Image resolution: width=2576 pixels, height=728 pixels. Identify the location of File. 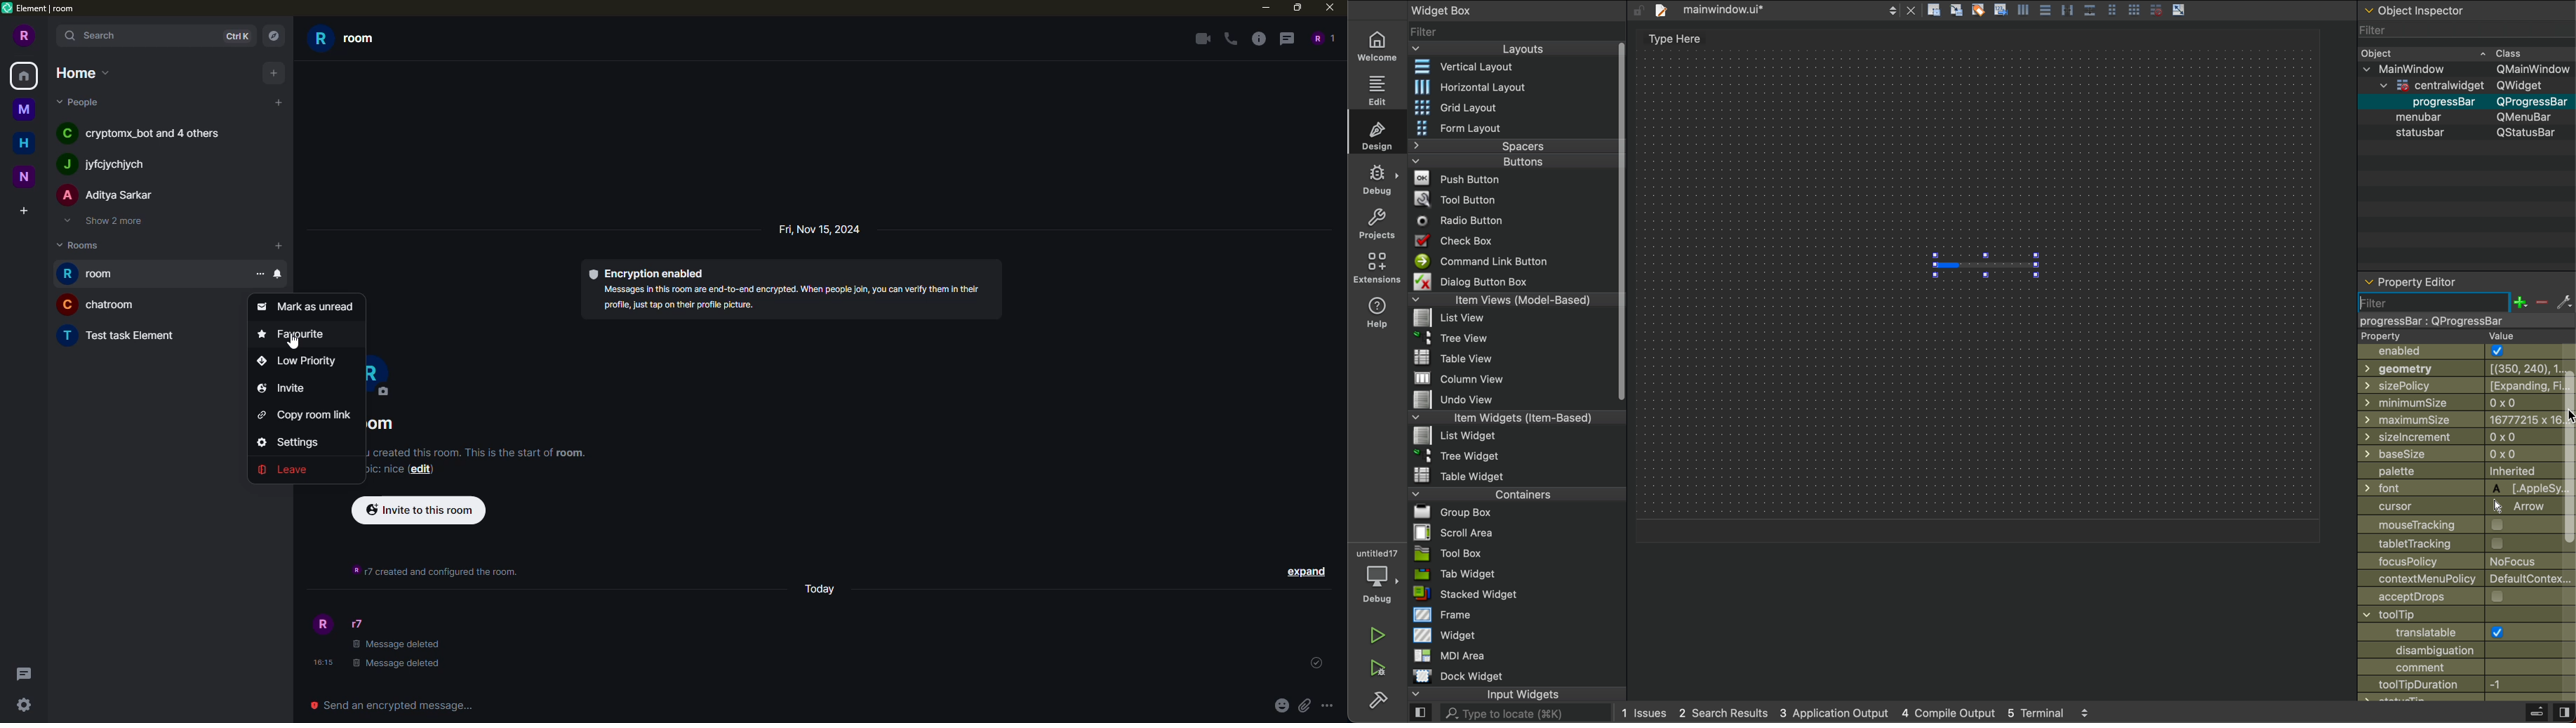
(1449, 533).